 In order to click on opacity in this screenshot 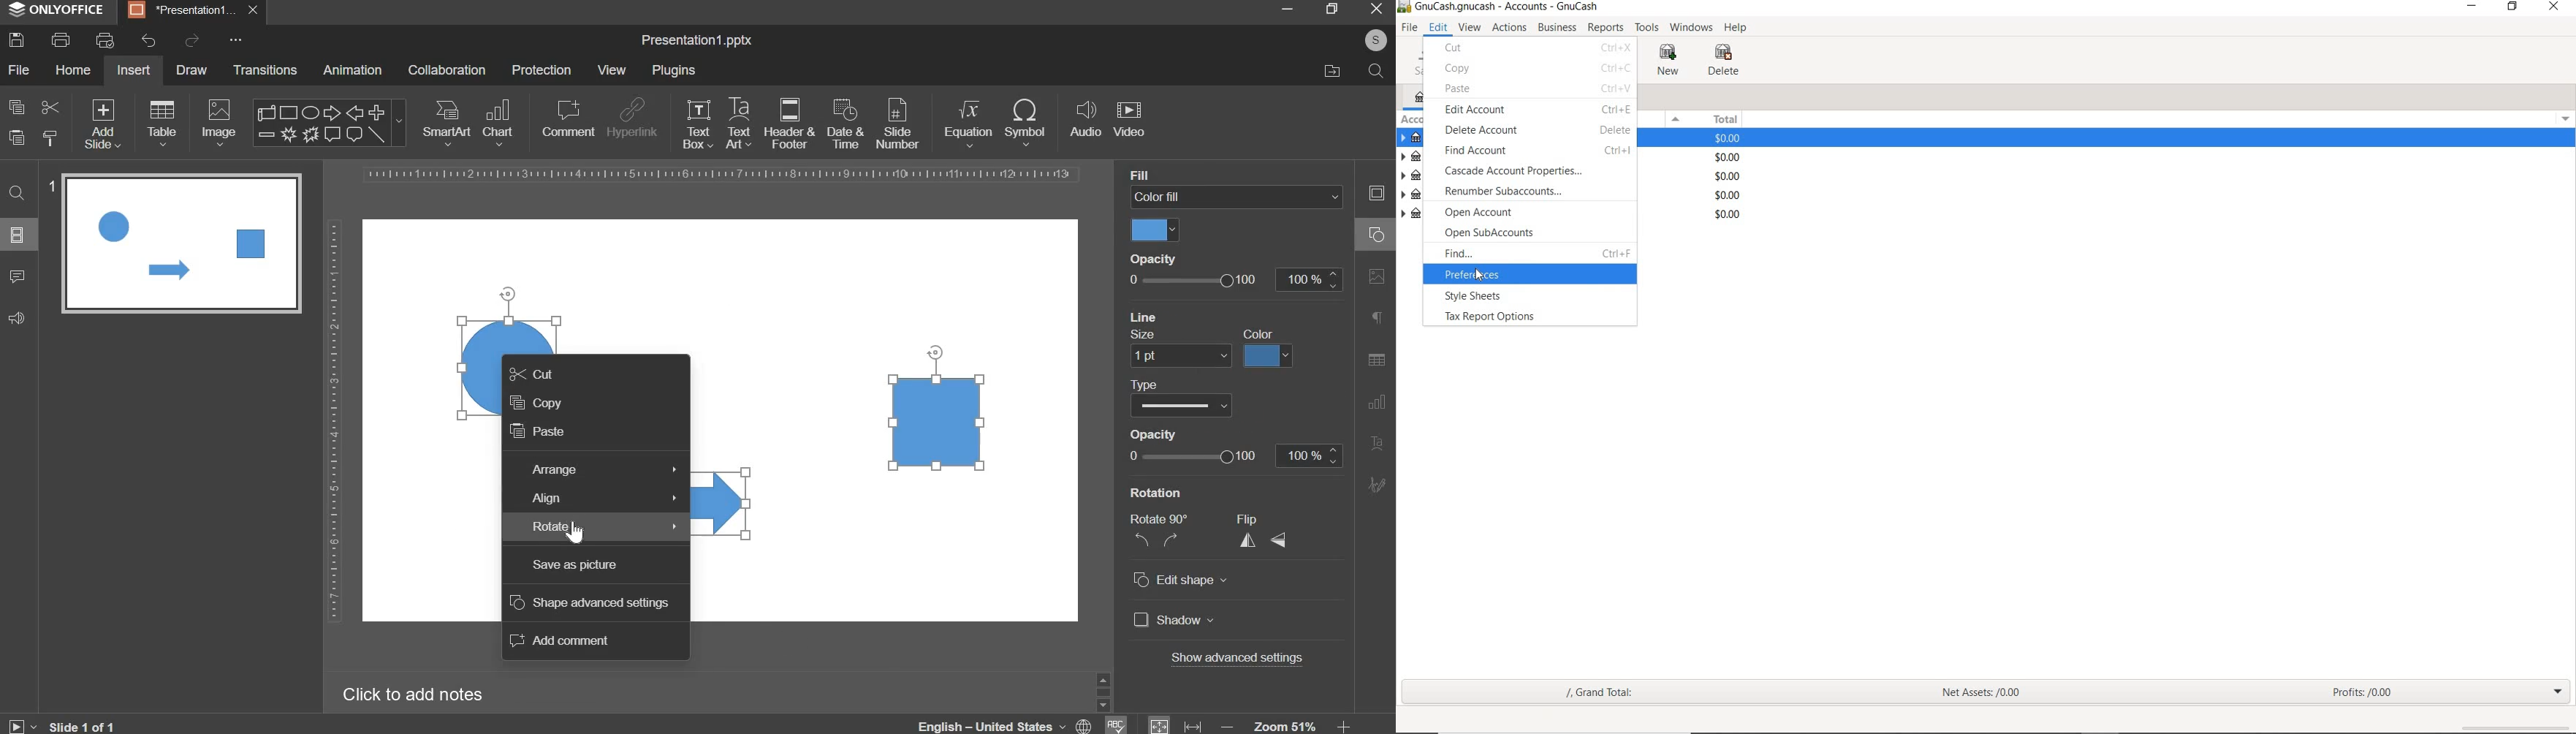, I will do `click(1233, 279)`.